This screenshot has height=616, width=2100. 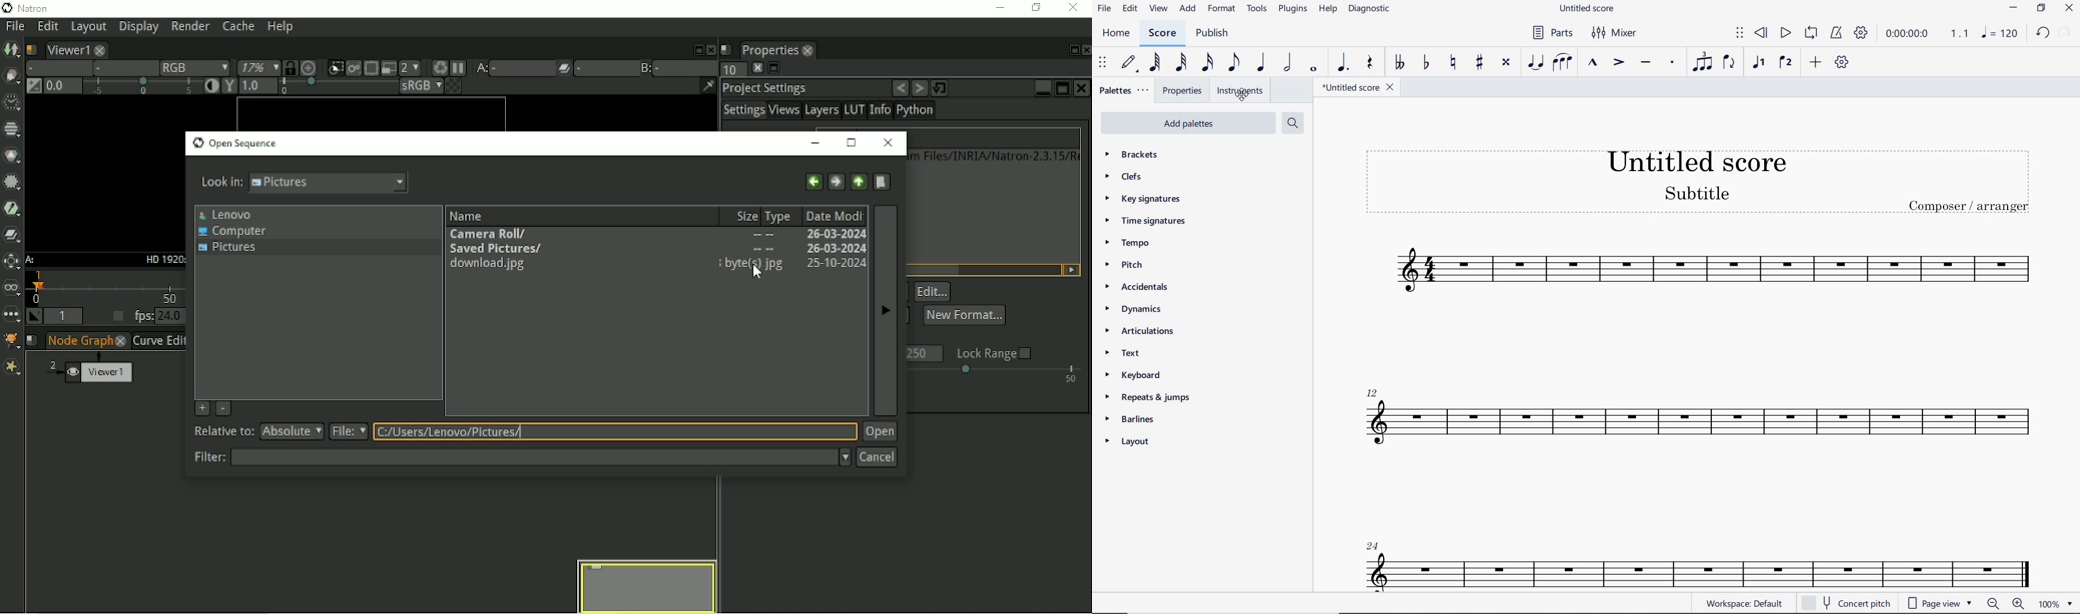 What do you see at coordinates (1615, 35) in the screenshot?
I see `MIXER` at bounding box center [1615, 35].